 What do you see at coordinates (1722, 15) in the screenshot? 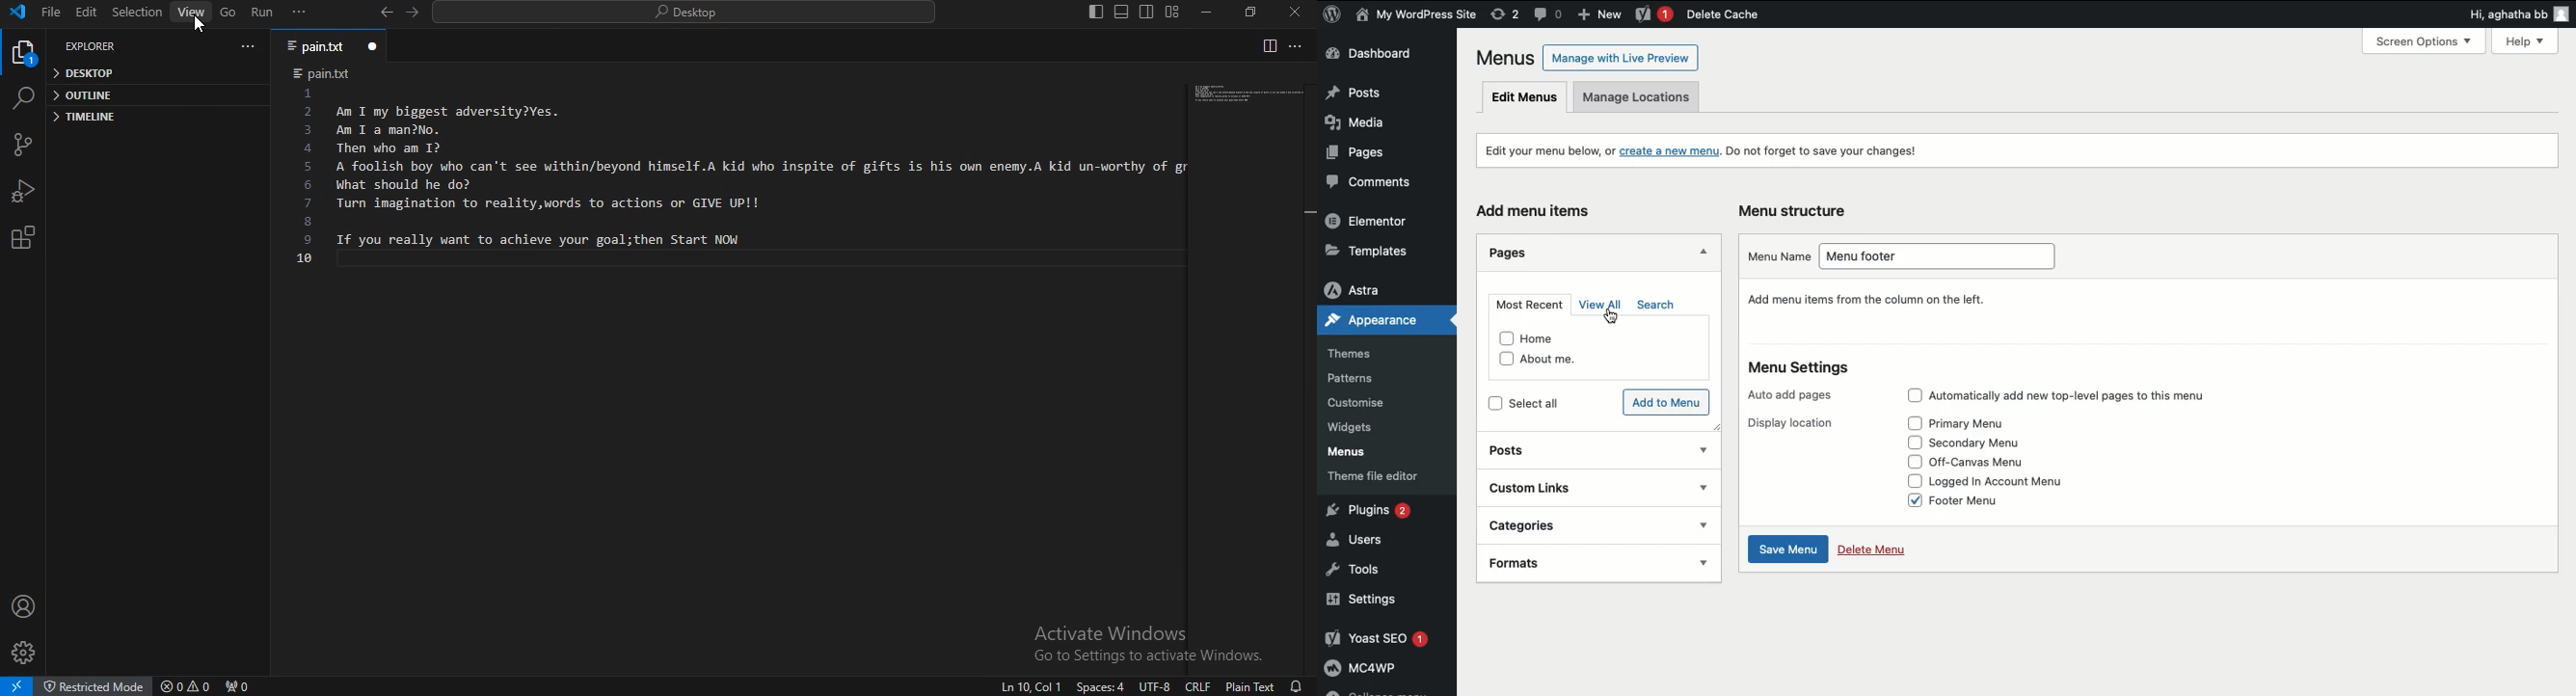
I see `Delete cache` at bounding box center [1722, 15].